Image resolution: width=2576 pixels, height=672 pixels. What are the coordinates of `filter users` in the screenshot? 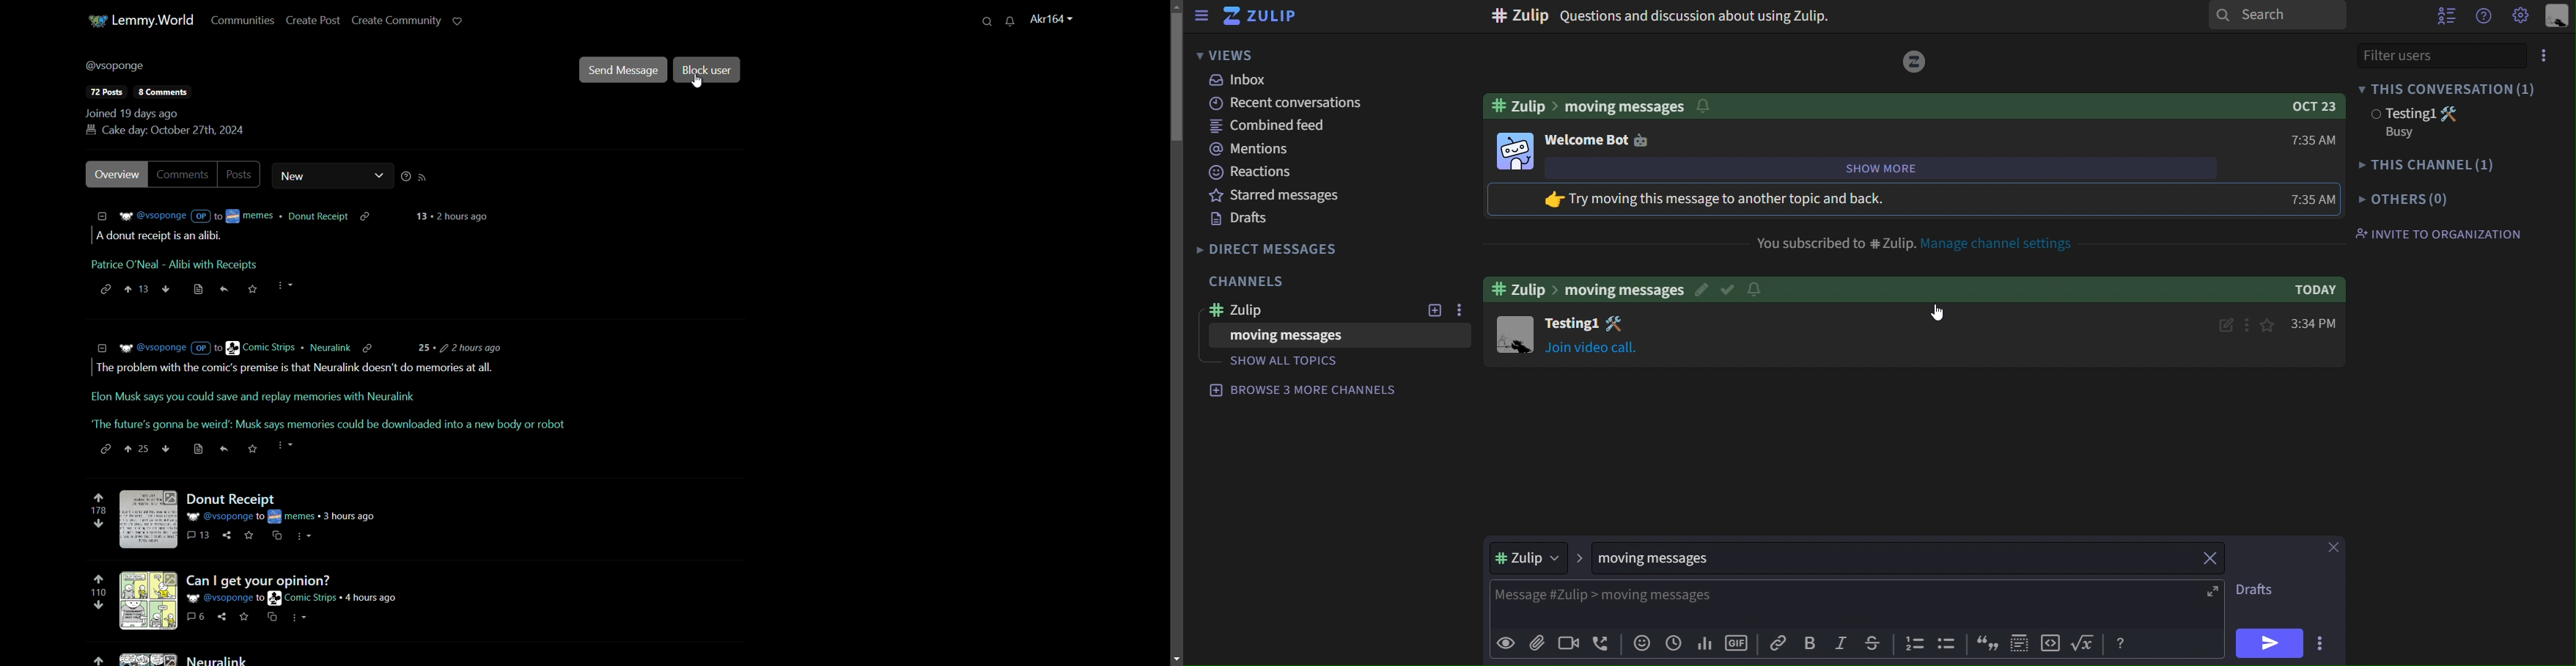 It's located at (2451, 55).